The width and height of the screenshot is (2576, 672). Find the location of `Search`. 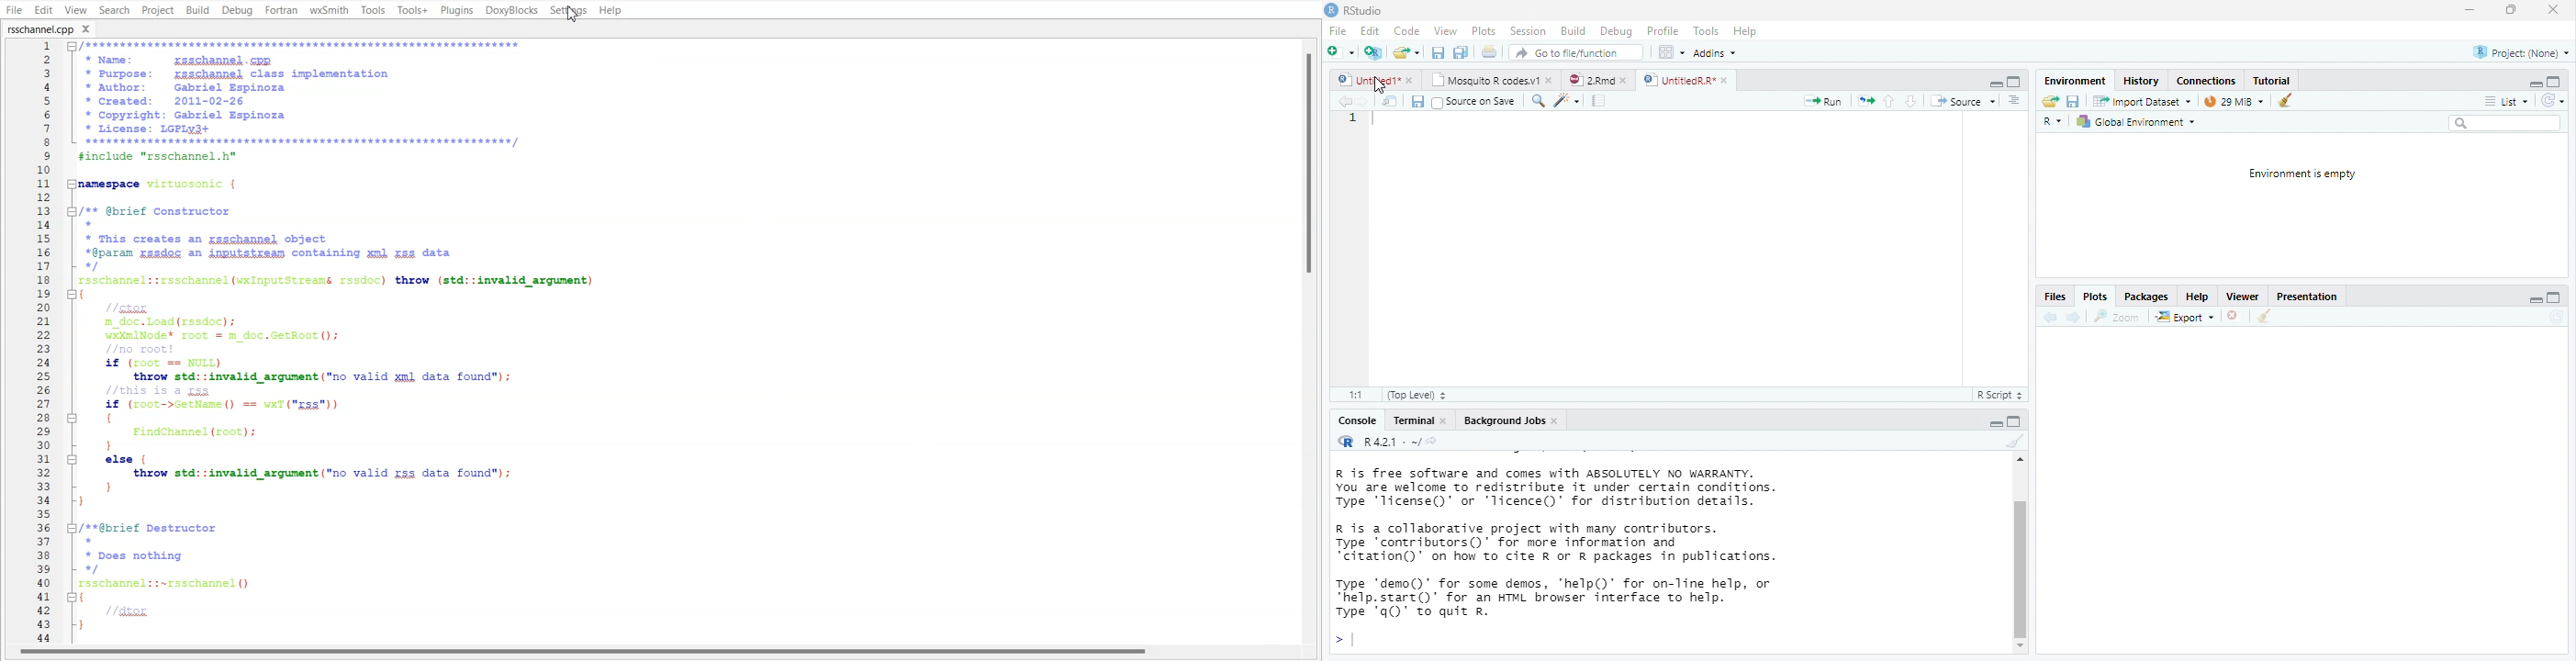

Search is located at coordinates (114, 10).